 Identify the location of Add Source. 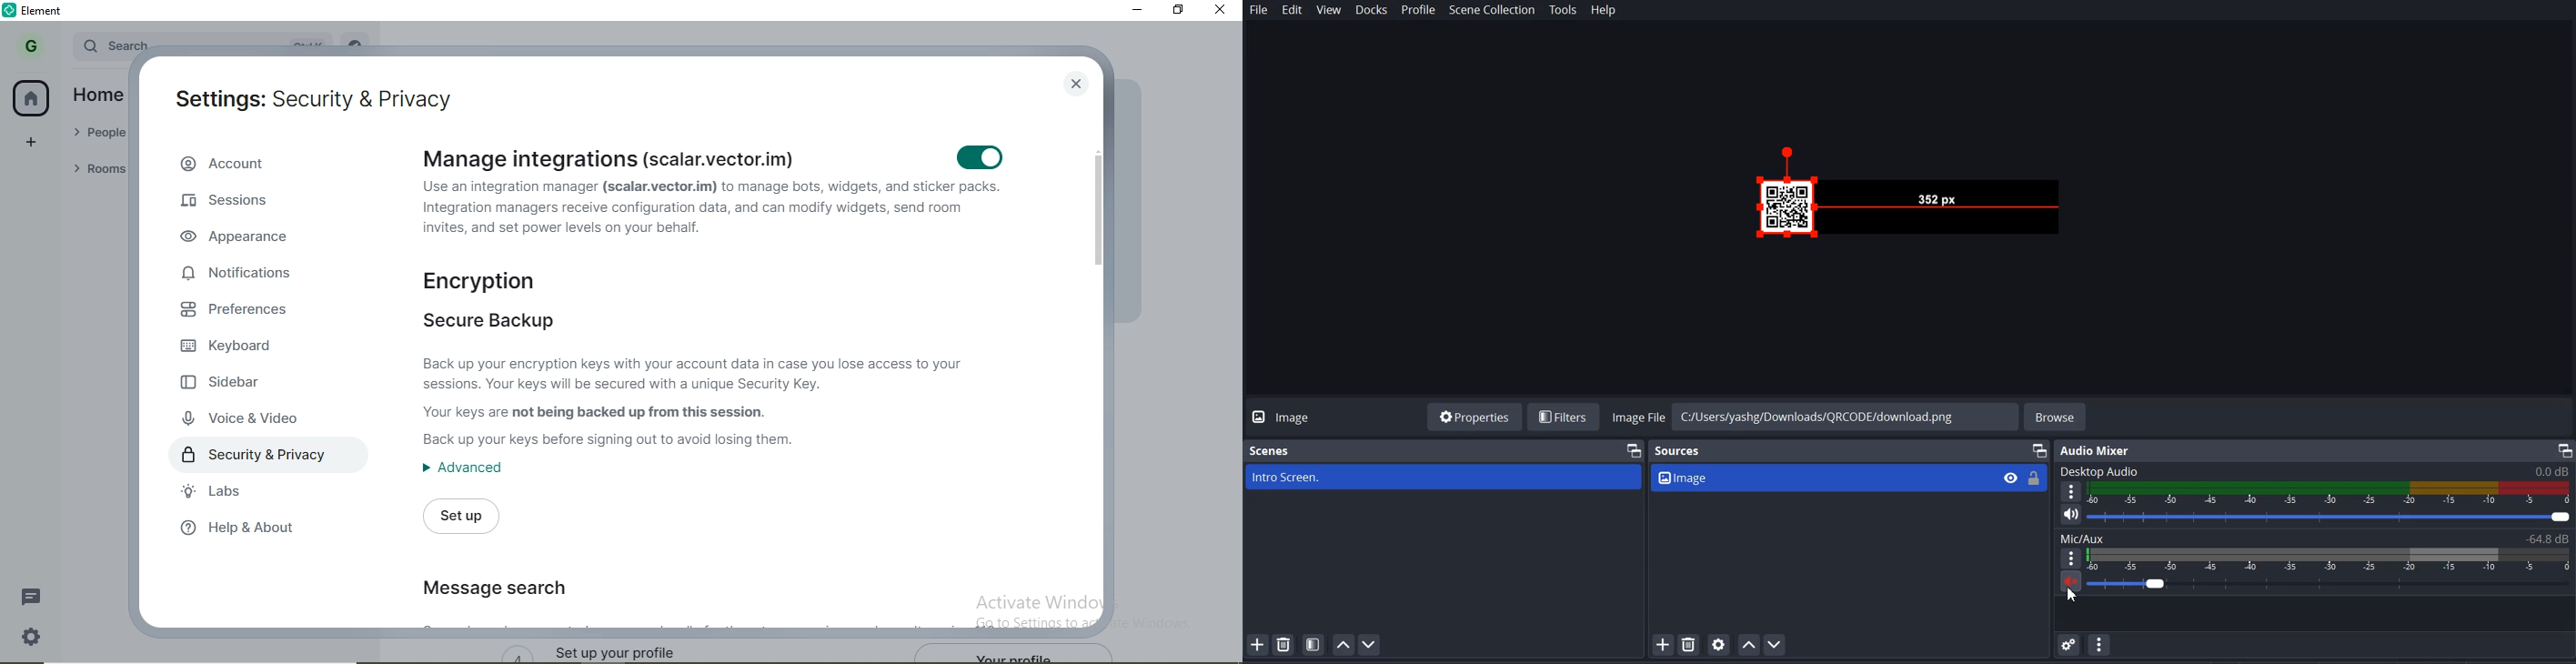
(1663, 645).